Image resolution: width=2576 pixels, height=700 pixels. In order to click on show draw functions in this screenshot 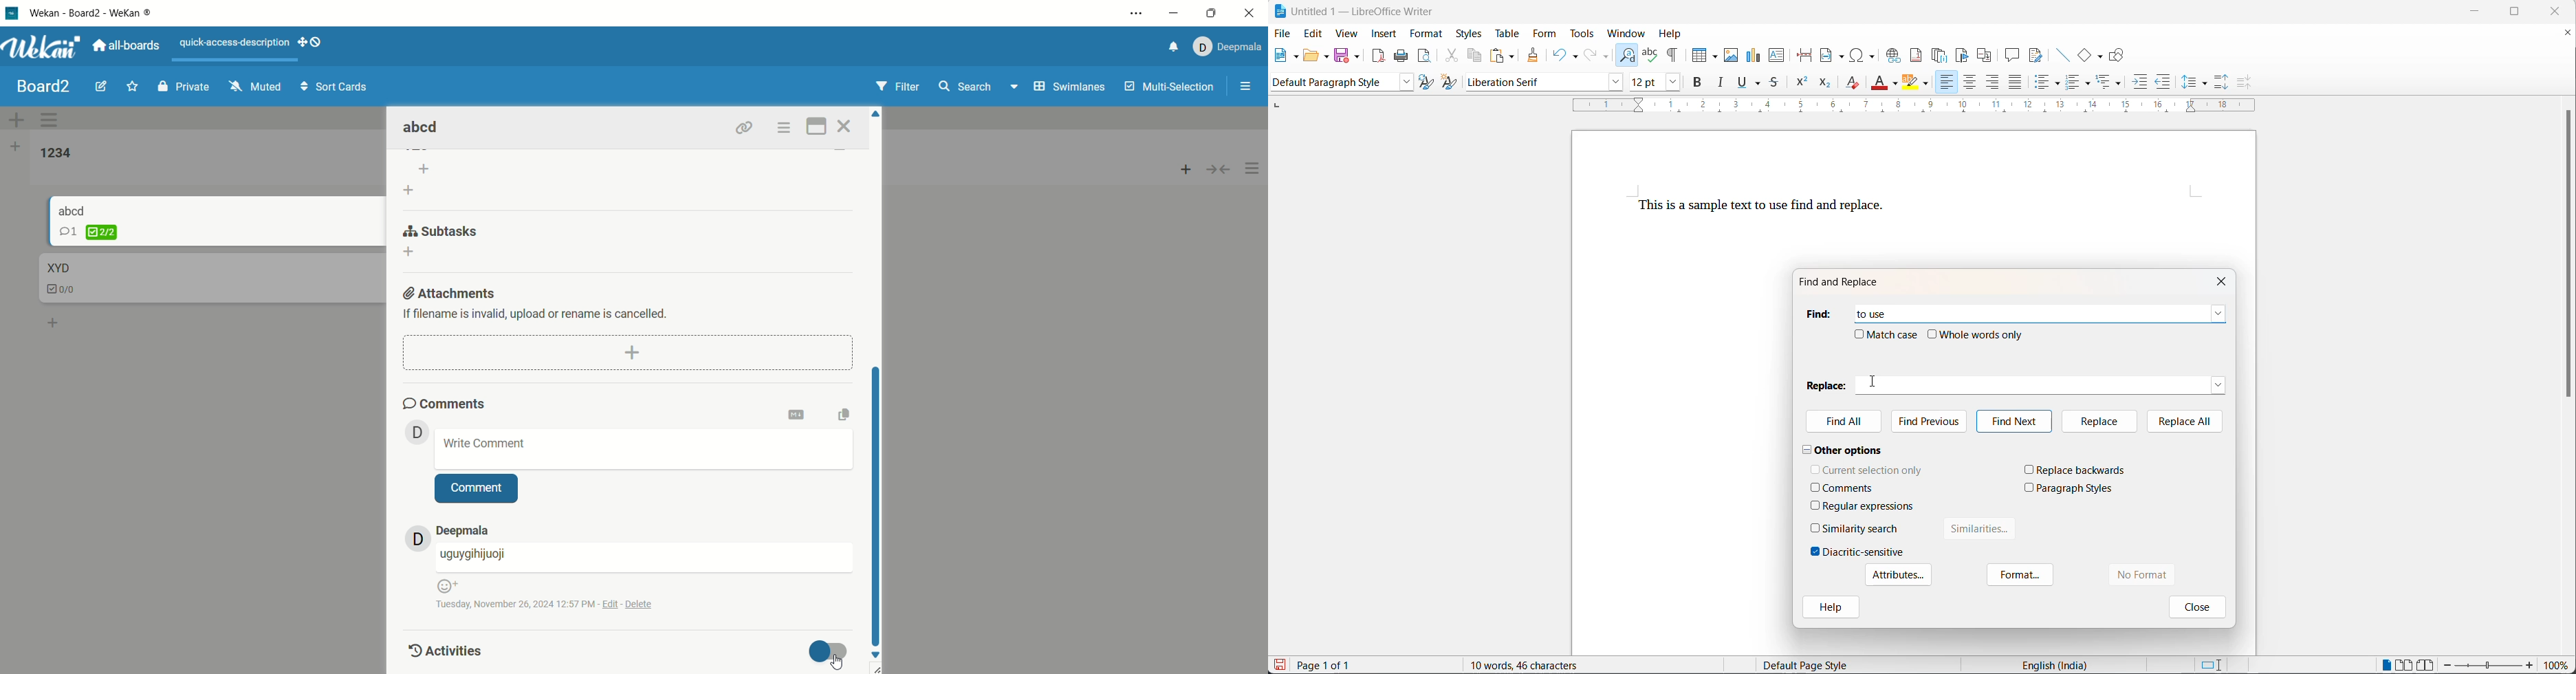, I will do `click(2118, 55)`.